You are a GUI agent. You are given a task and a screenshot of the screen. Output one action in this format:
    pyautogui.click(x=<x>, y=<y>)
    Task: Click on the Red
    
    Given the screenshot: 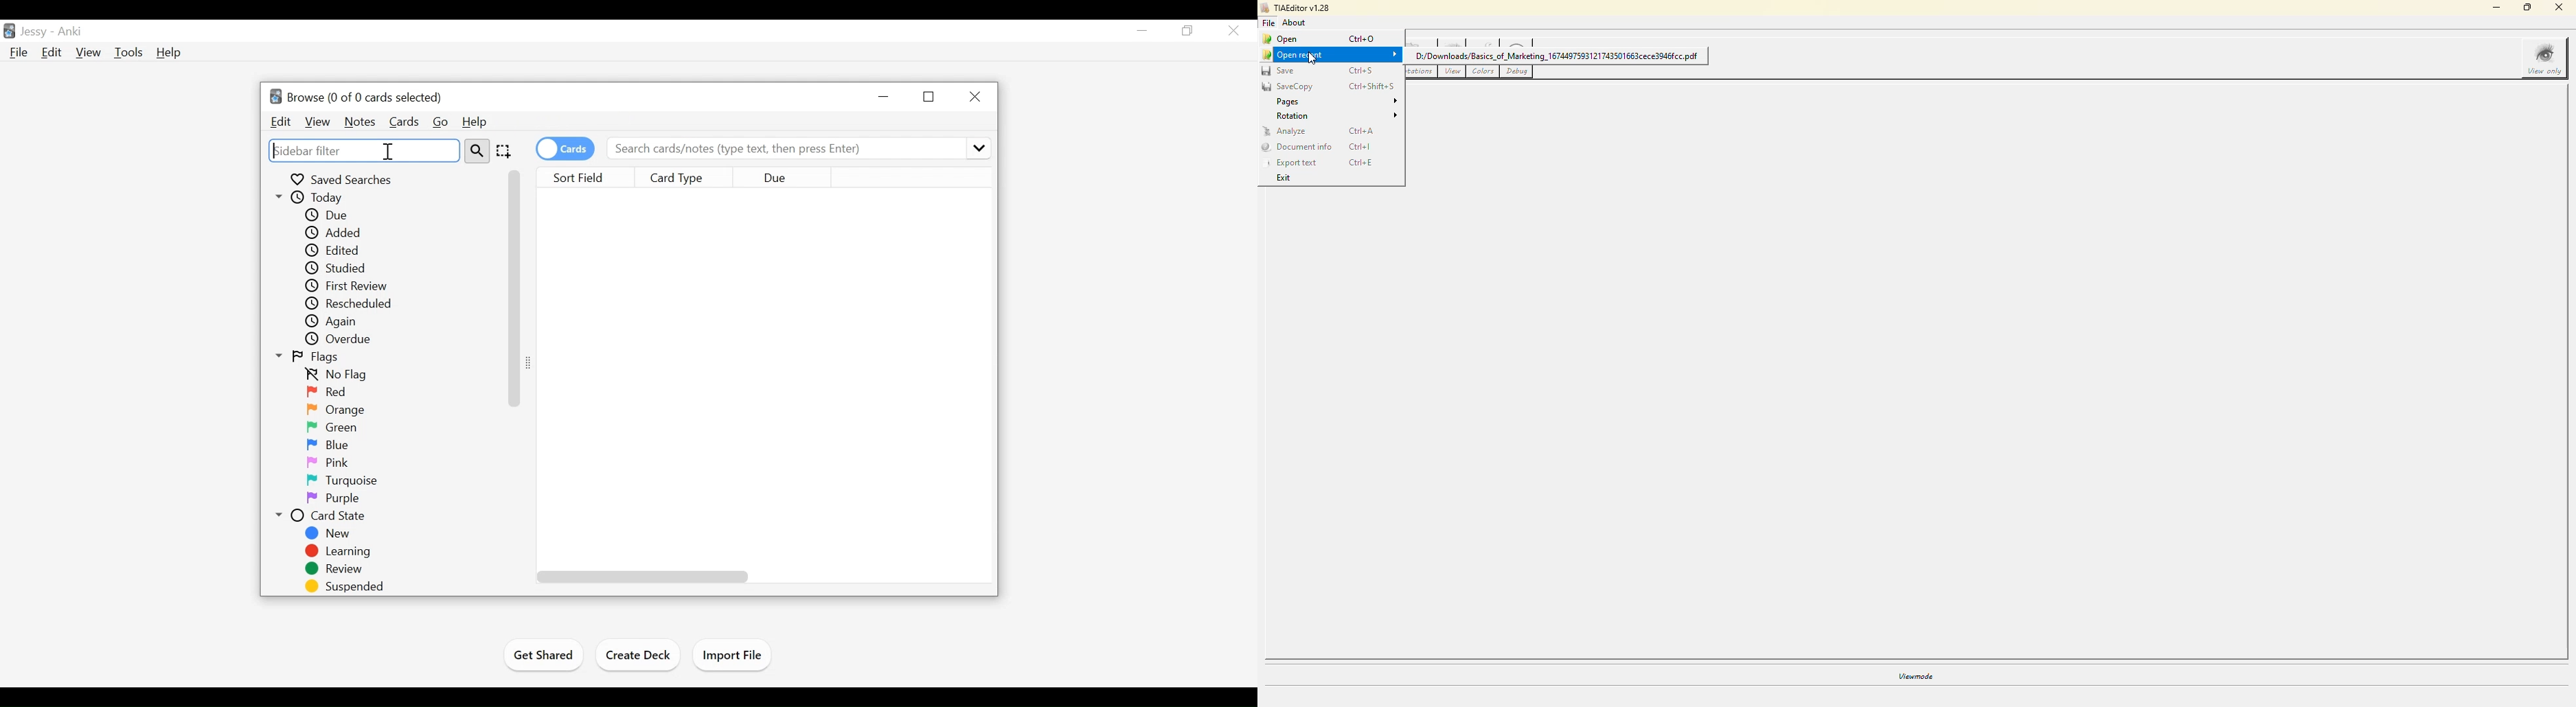 What is the action you would take?
    pyautogui.click(x=328, y=393)
    